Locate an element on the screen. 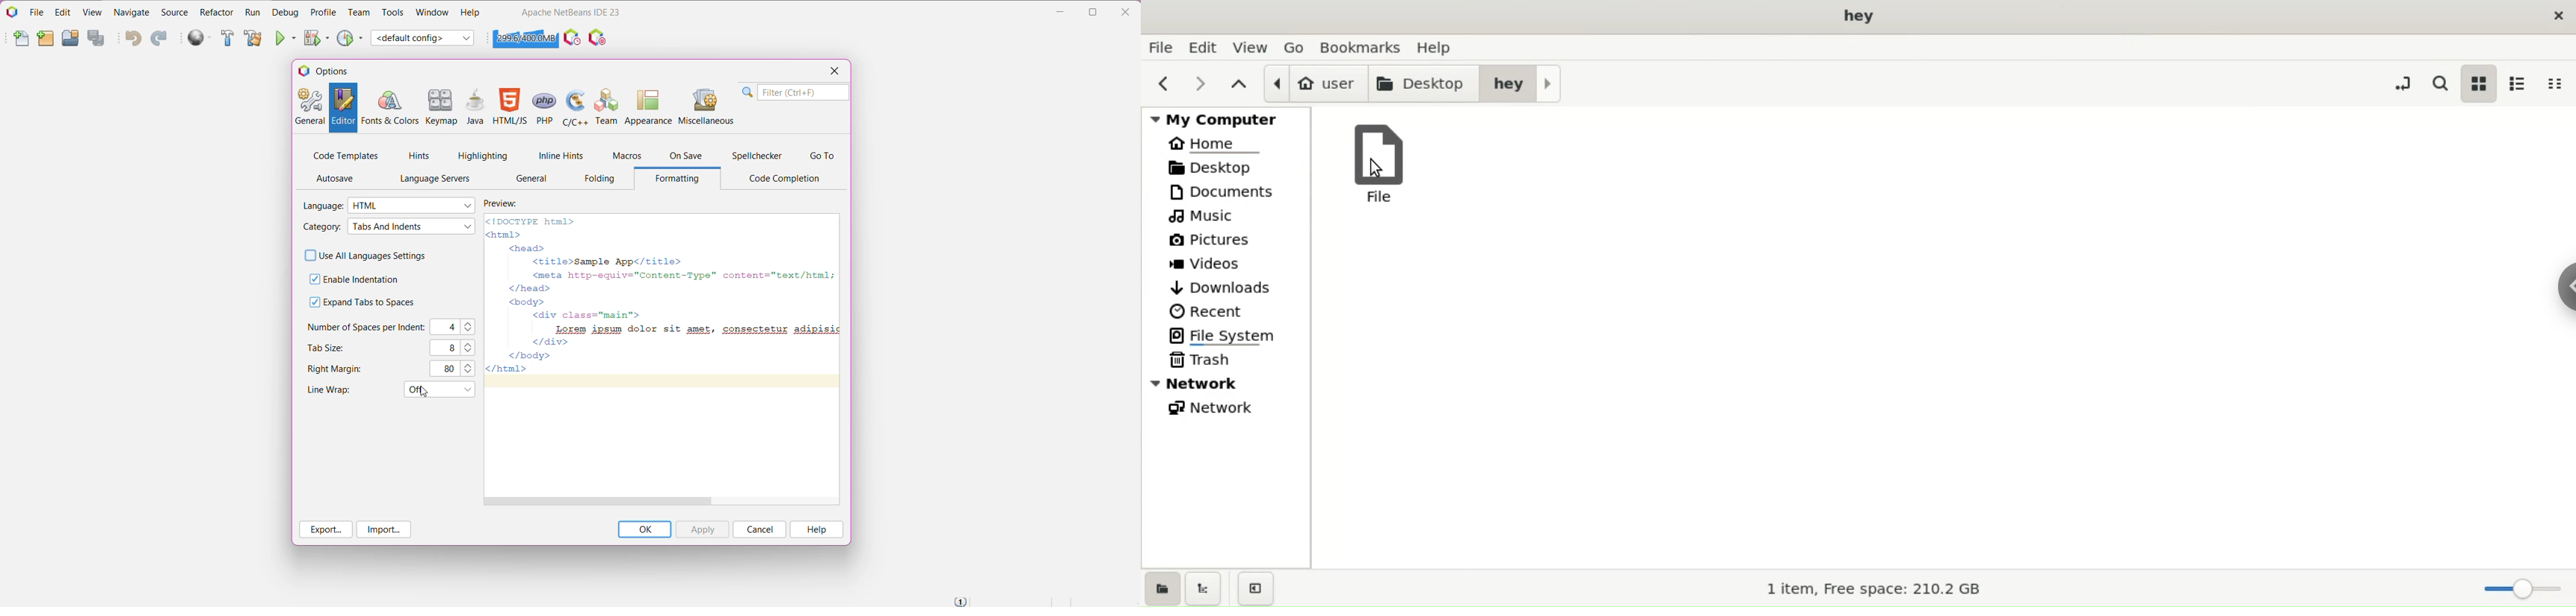  Miscellaneous is located at coordinates (706, 105).